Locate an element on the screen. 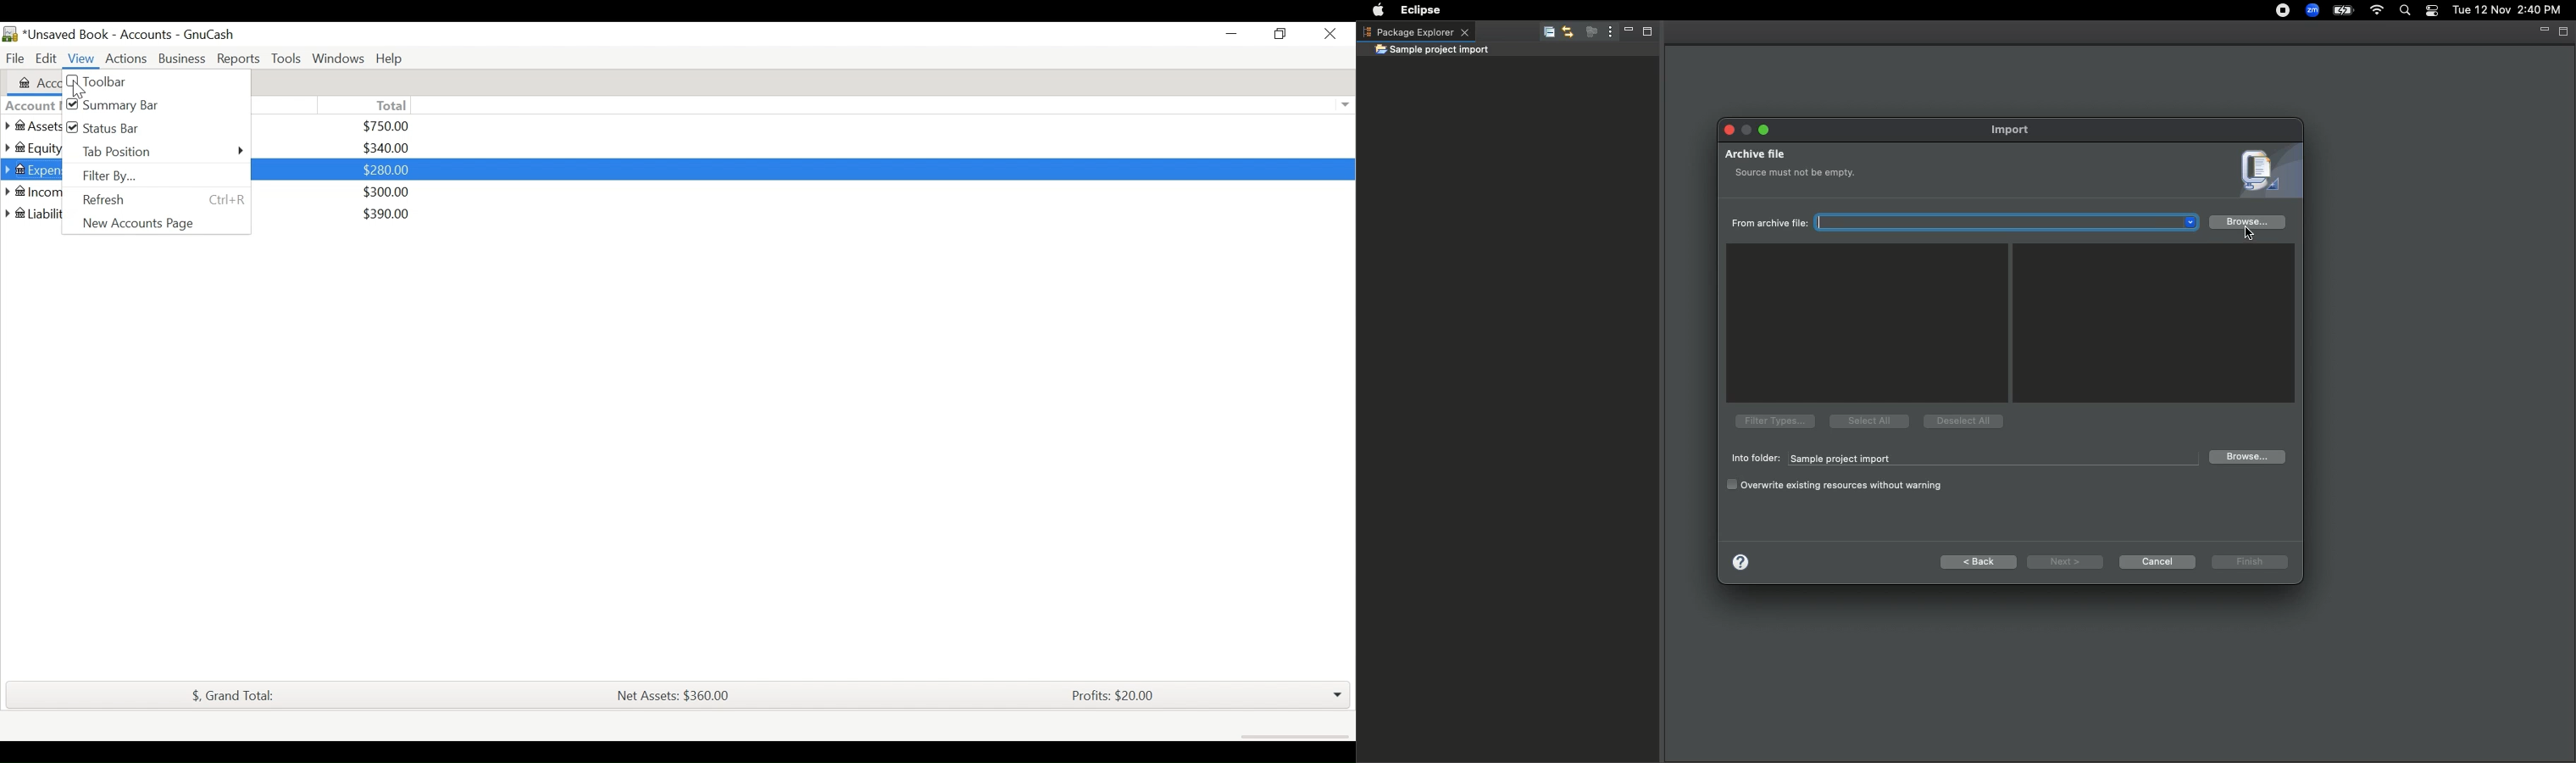  Search is located at coordinates (2403, 11).